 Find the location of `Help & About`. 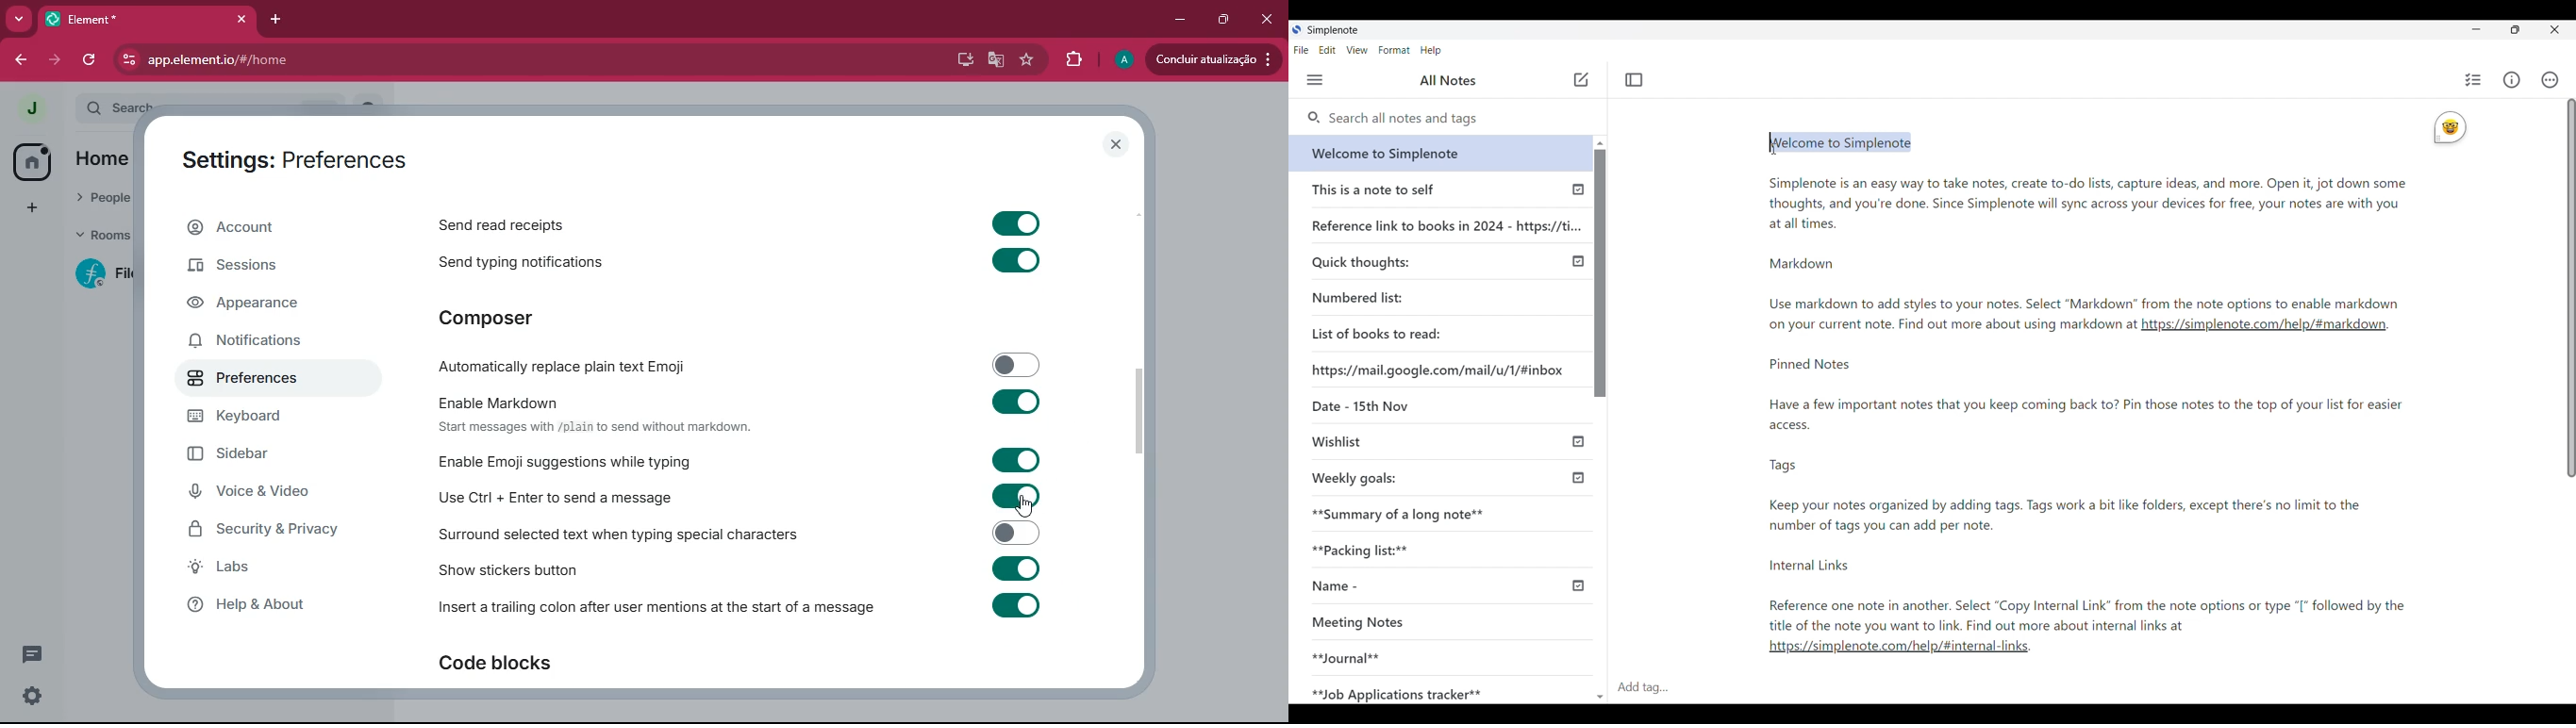

Help & About is located at coordinates (243, 604).